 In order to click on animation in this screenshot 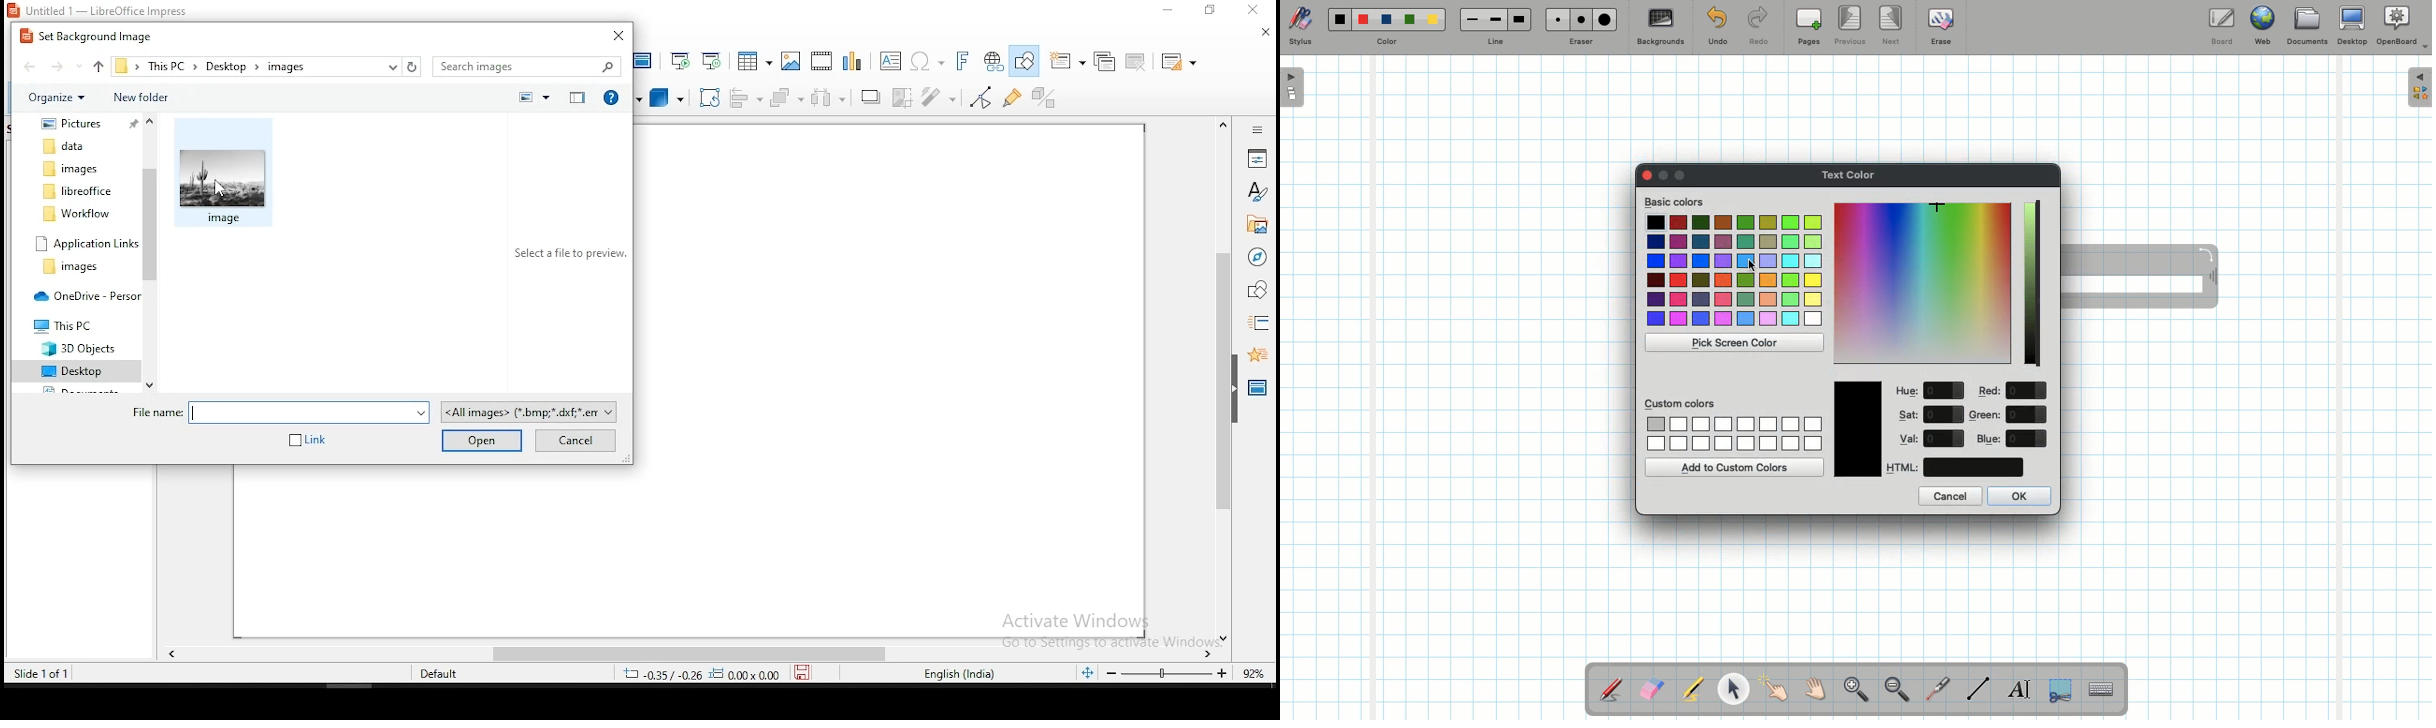, I will do `click(1258, 355)`.